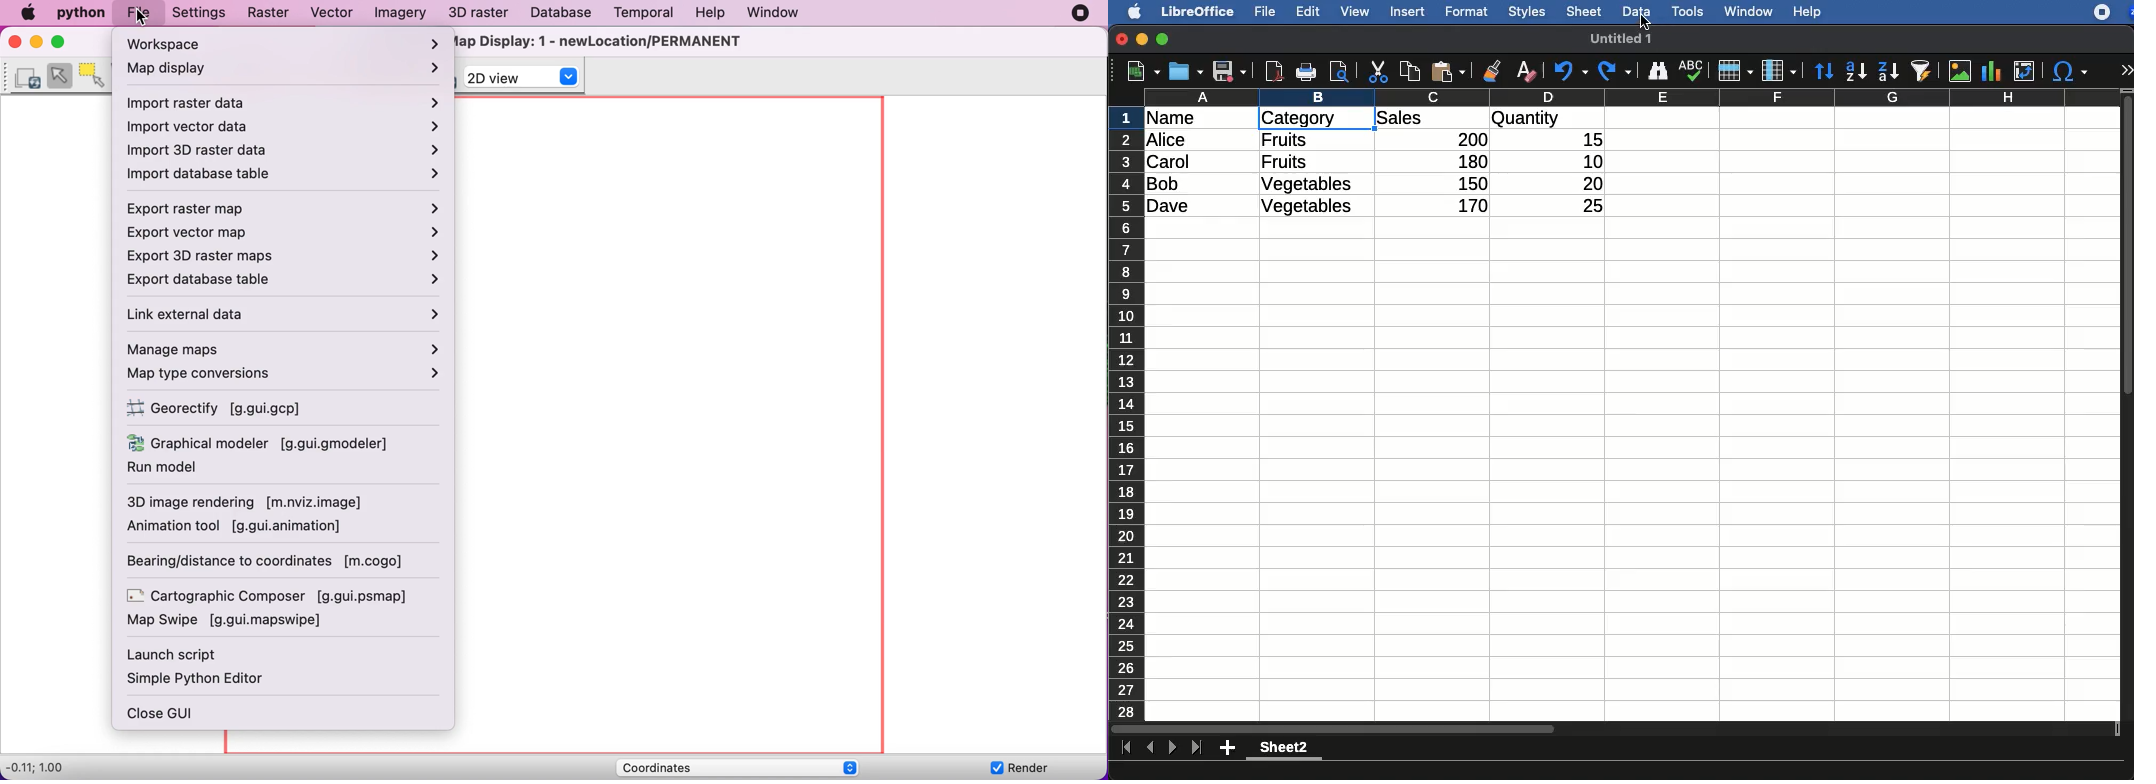 The height and width of the screenshot is (784, 2156). What do you see at coordinates (1694, 70) in the screenshot?
I see `spell check` at bounding box center [1694, 70].